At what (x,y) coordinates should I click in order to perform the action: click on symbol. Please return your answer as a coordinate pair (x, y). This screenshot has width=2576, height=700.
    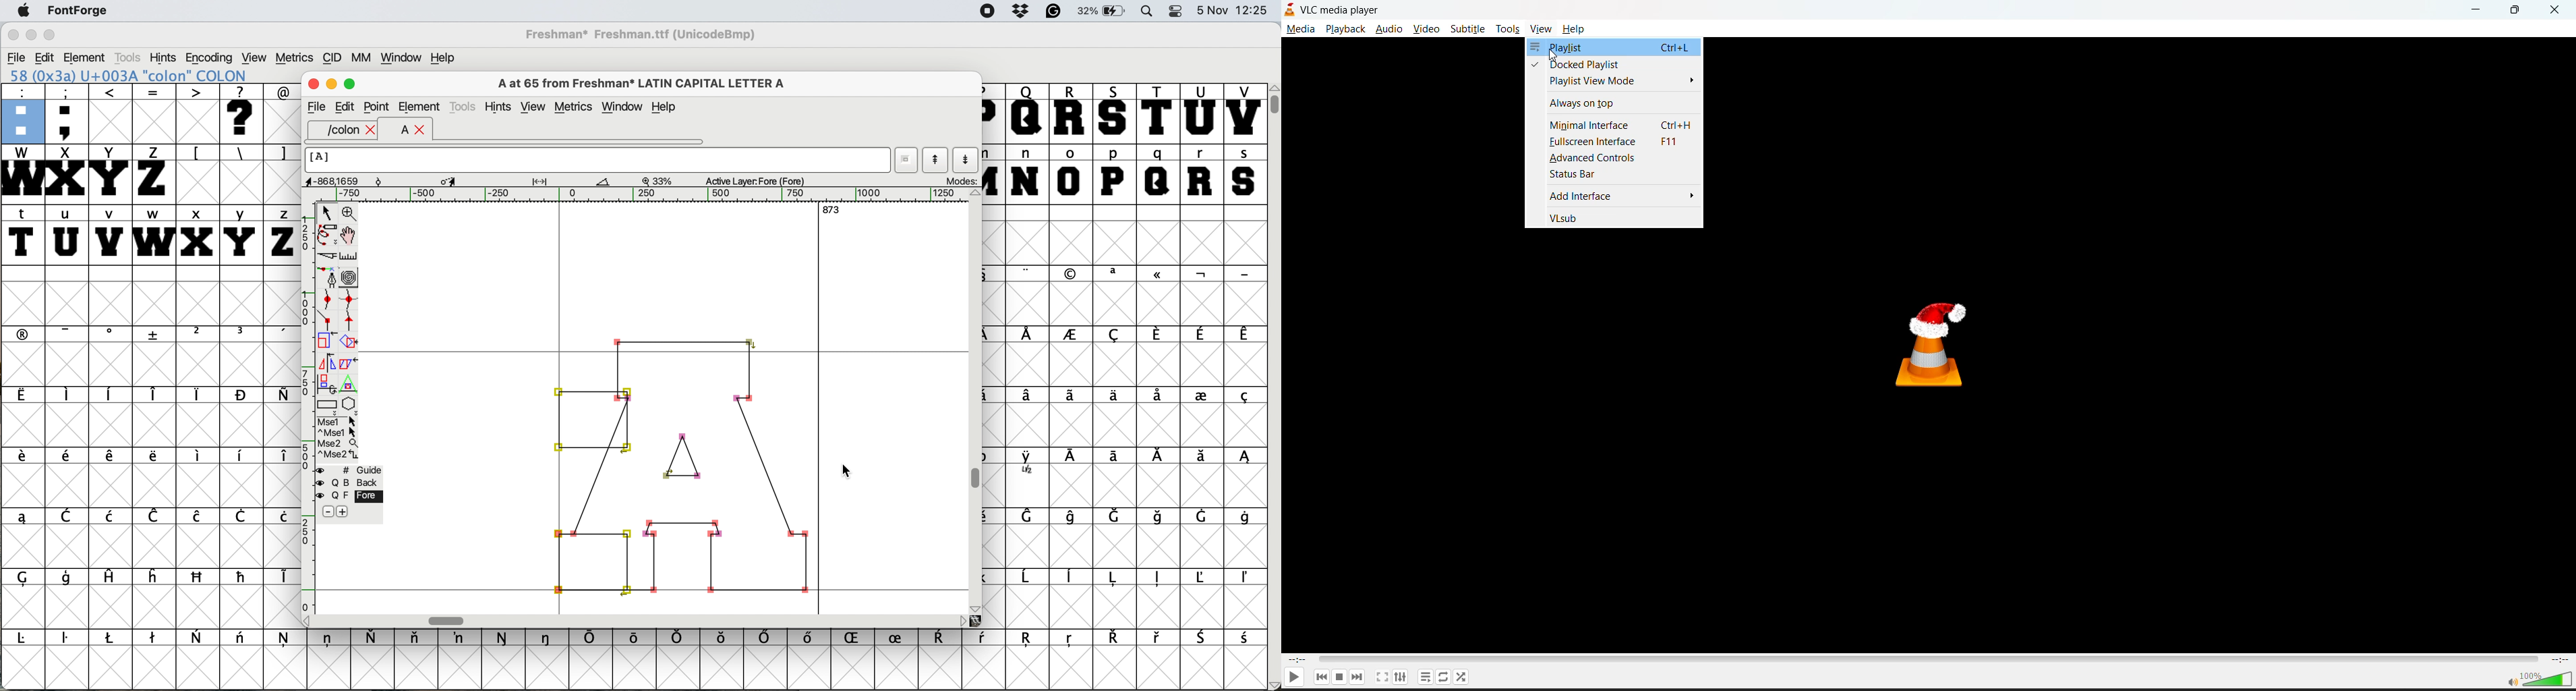
    Looking at the image, I should click on (985, 639).